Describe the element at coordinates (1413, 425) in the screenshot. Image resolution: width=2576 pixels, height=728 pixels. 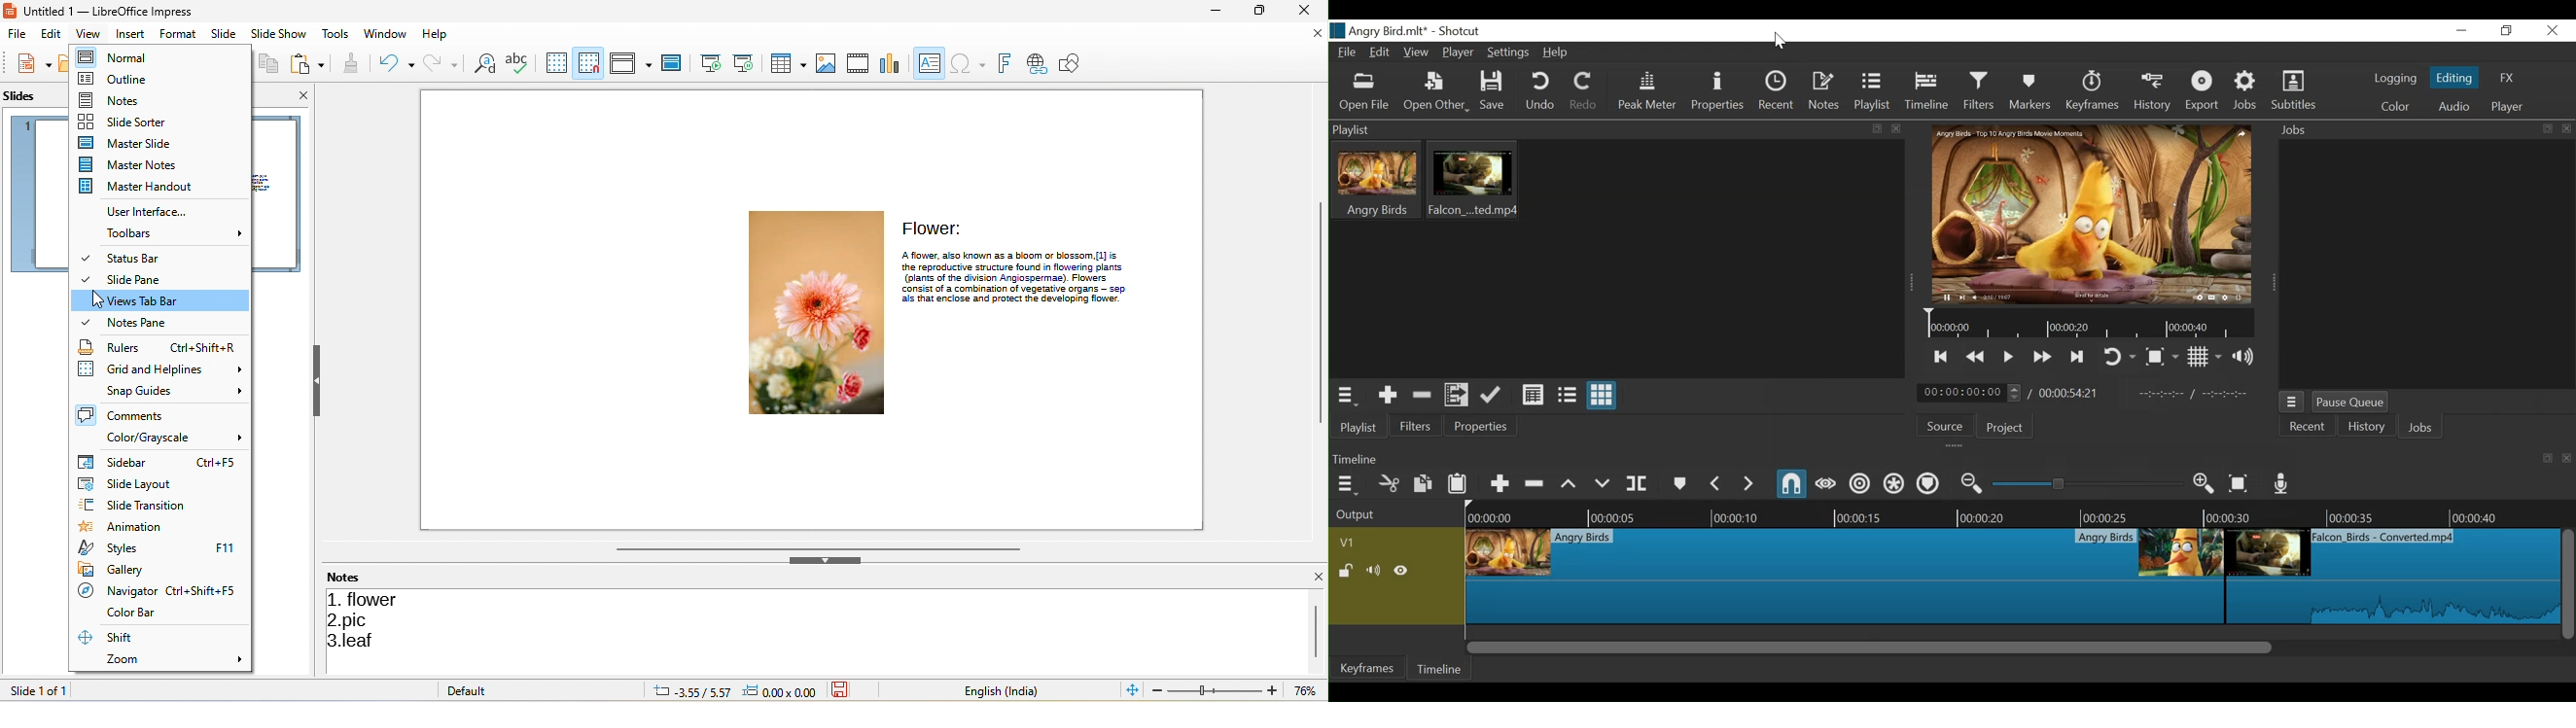
I see `Filters` at that location.